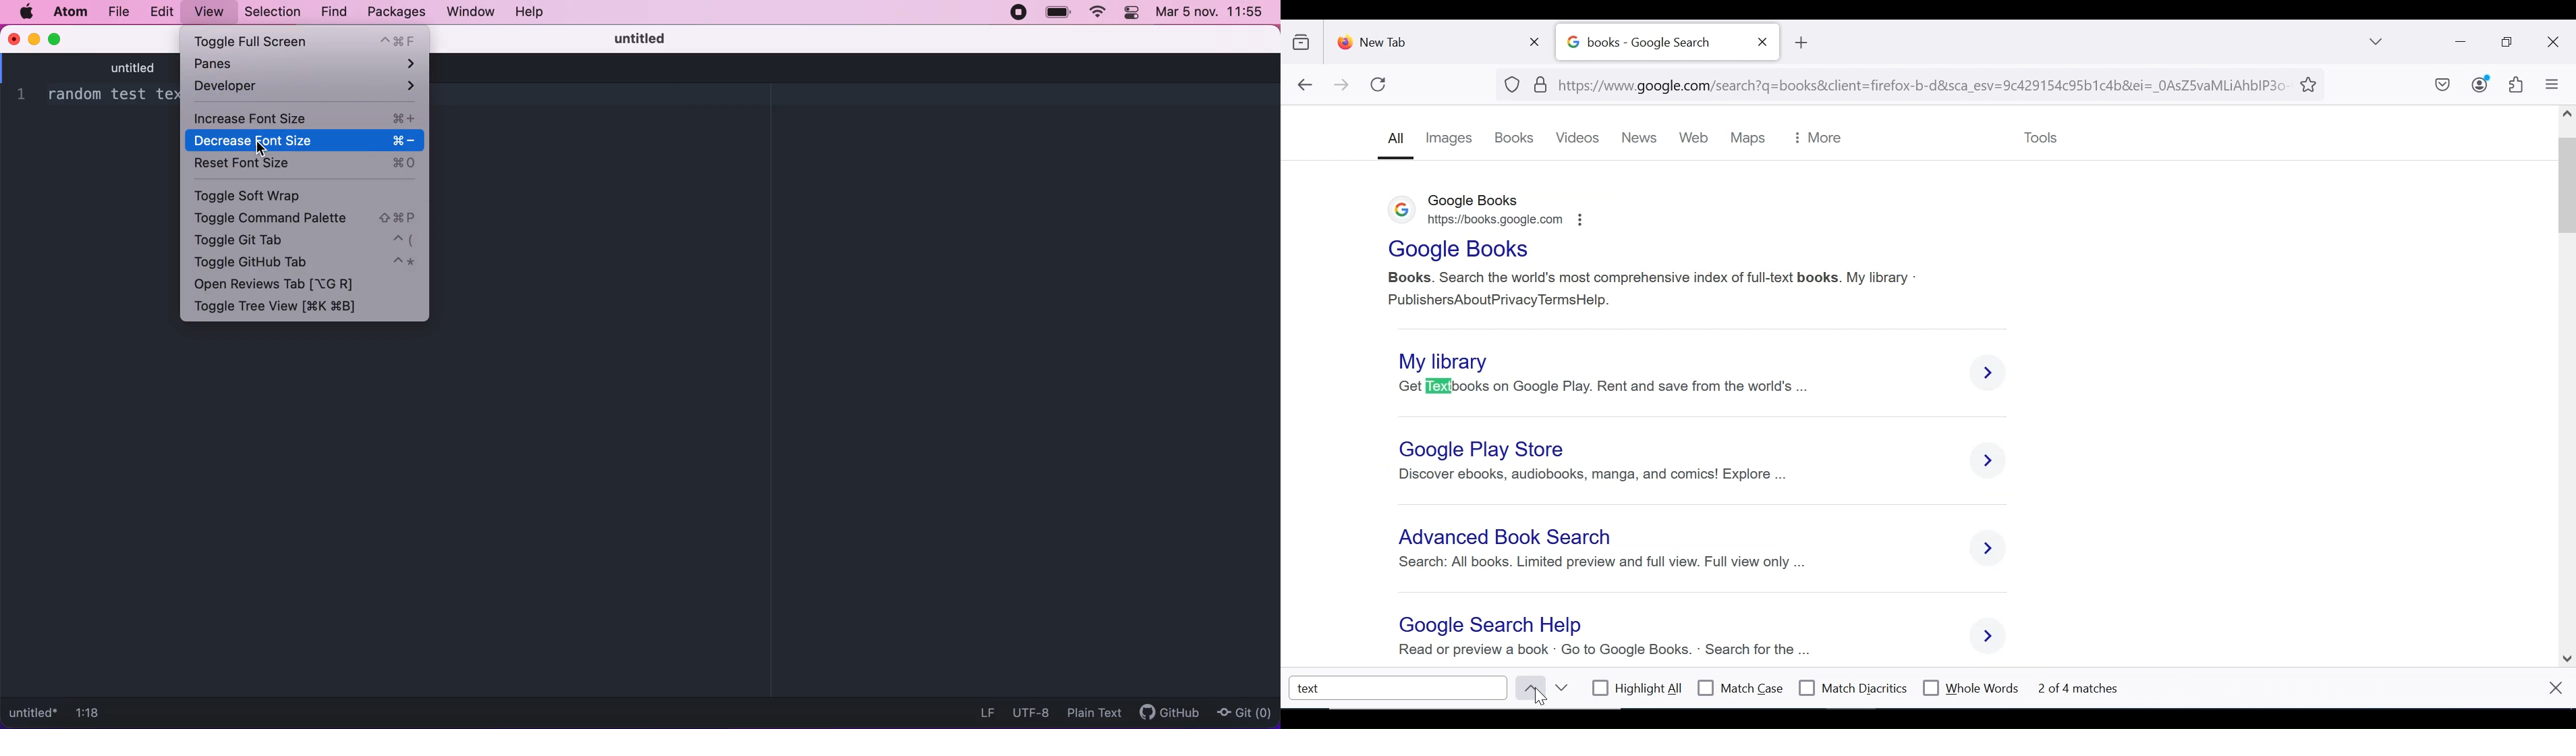  I want to click on LF, so click(983, 711).